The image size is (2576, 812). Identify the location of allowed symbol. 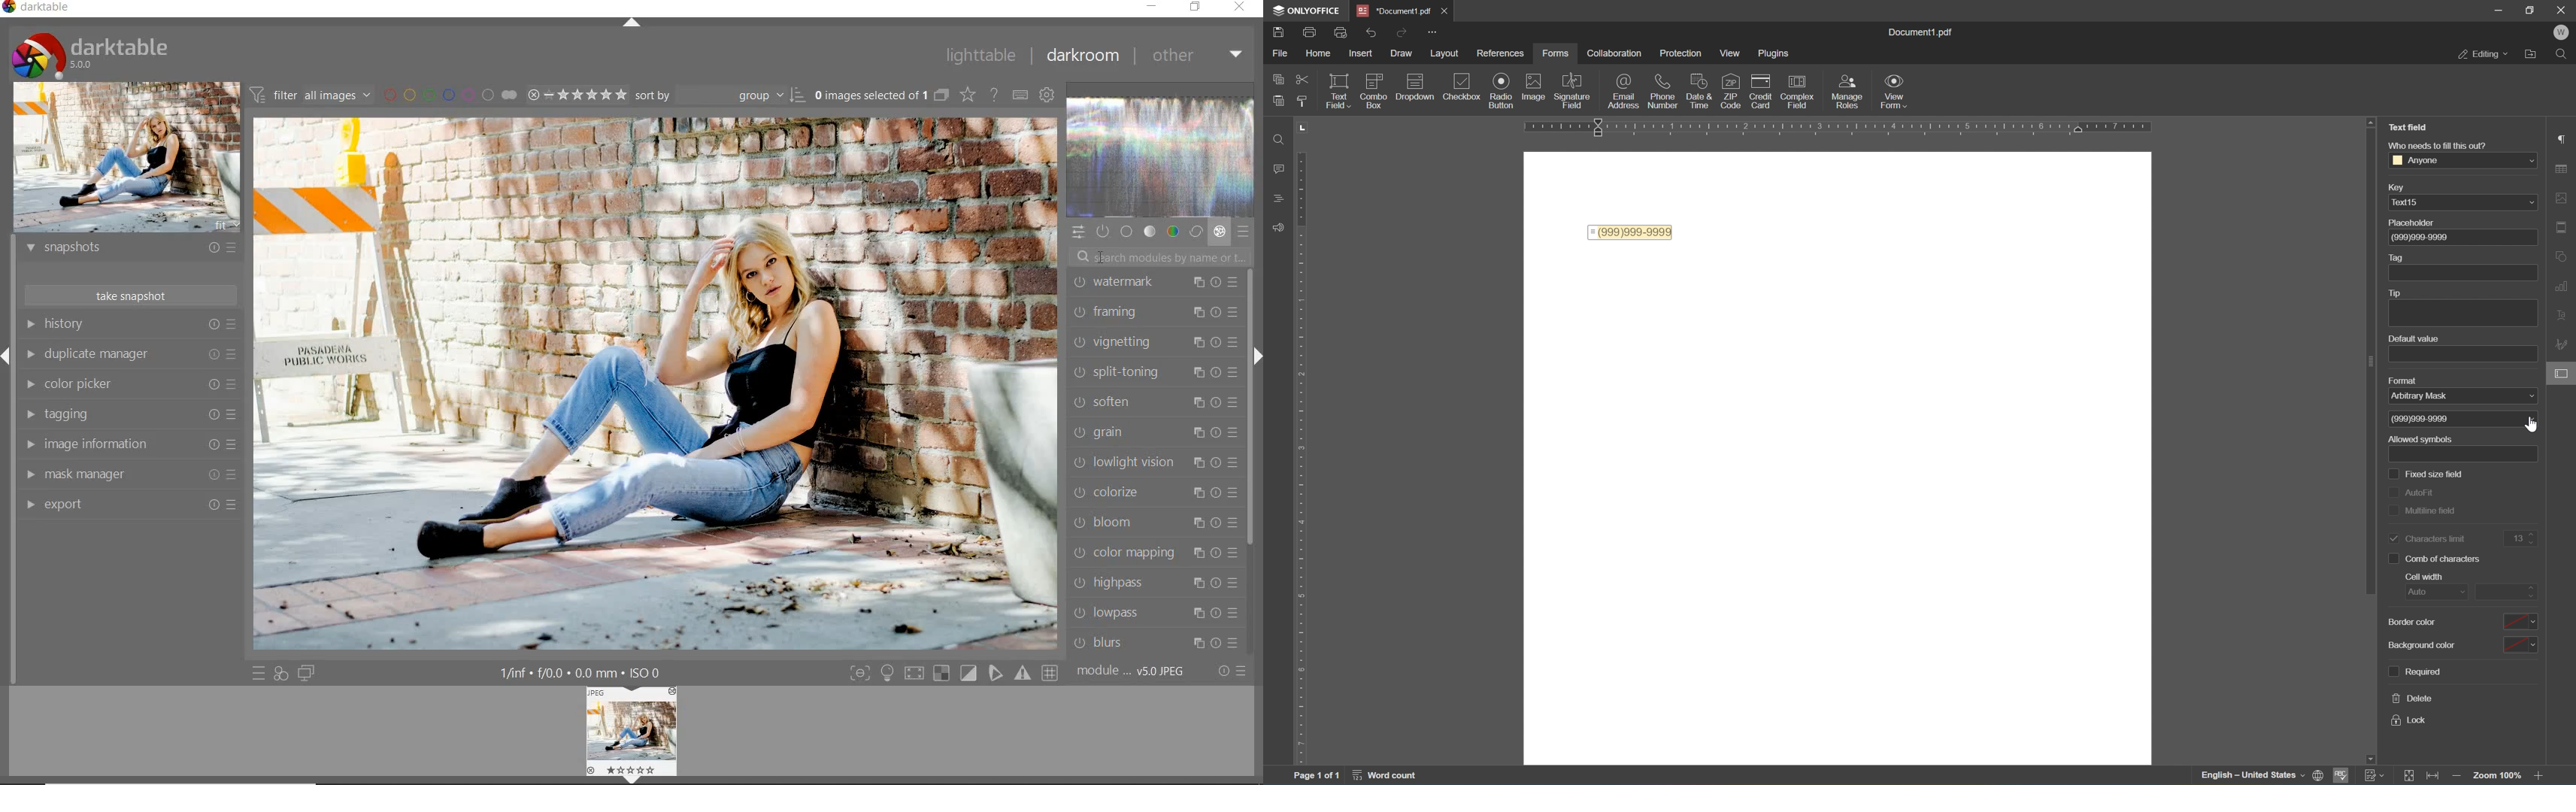
(2422, 440).